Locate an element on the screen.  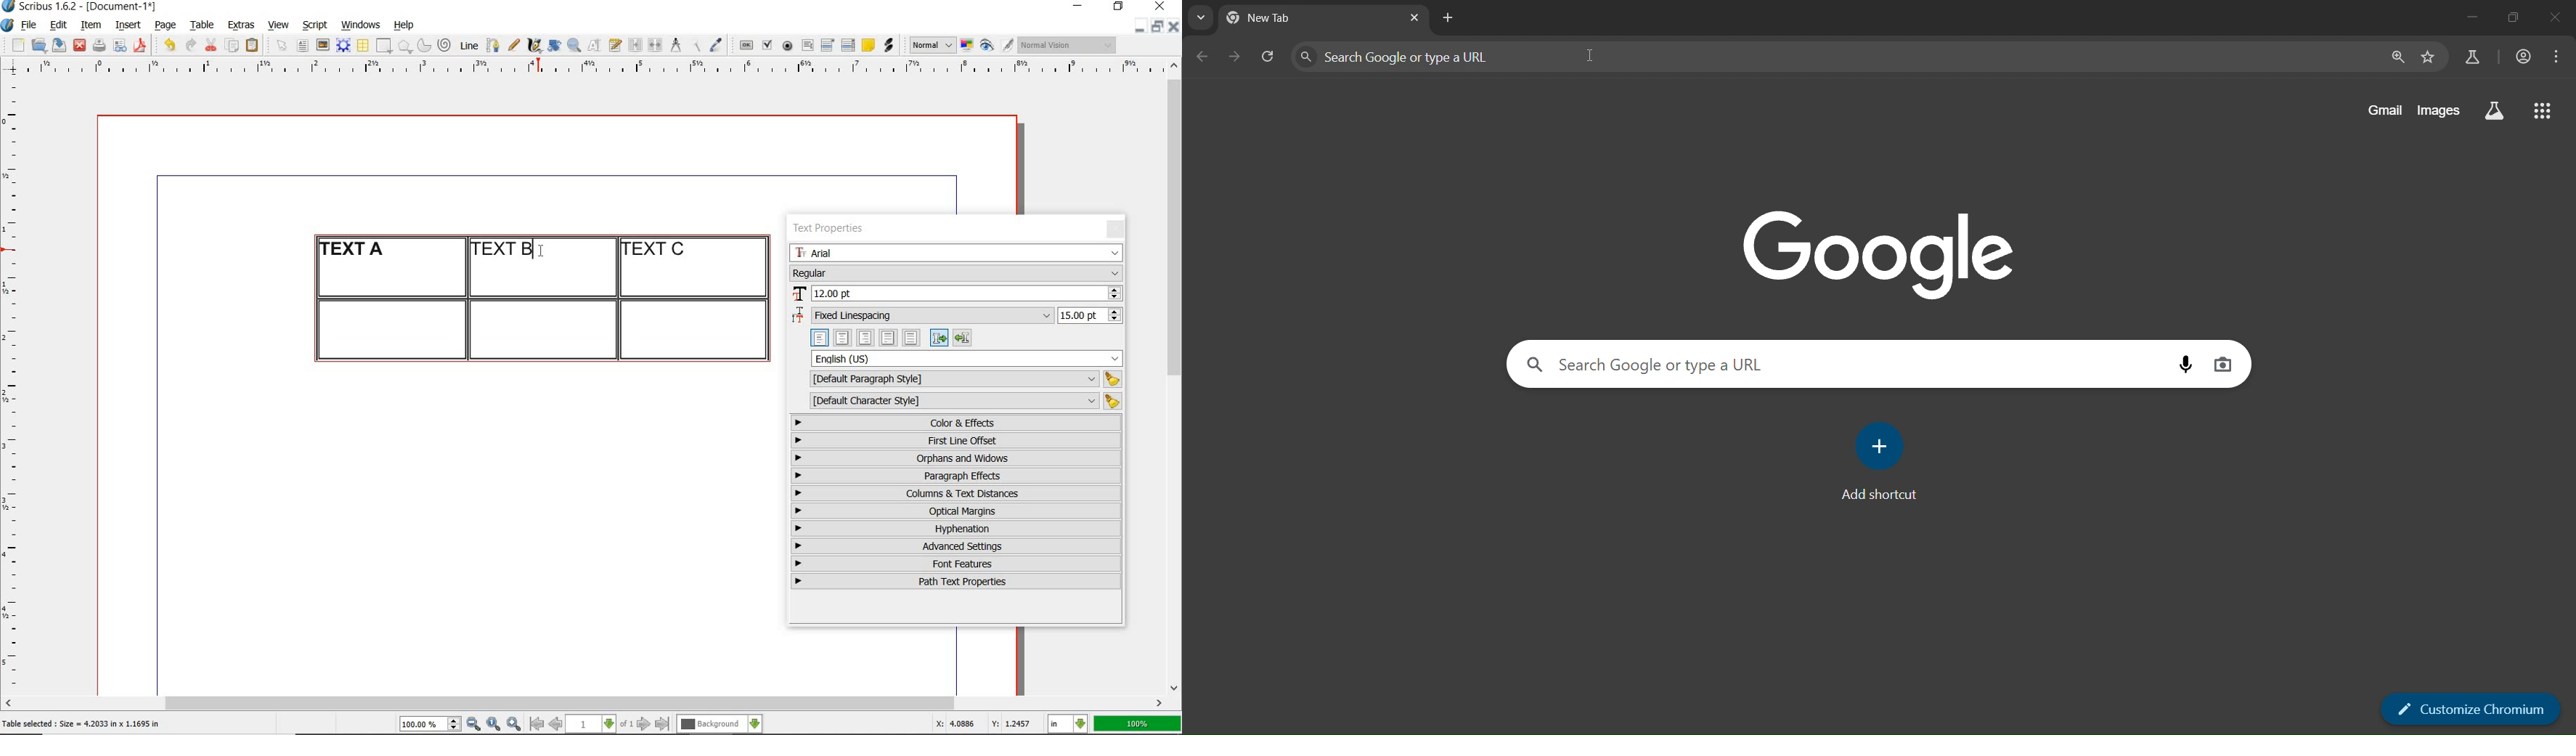
redo is located at coordinates (189, 44).